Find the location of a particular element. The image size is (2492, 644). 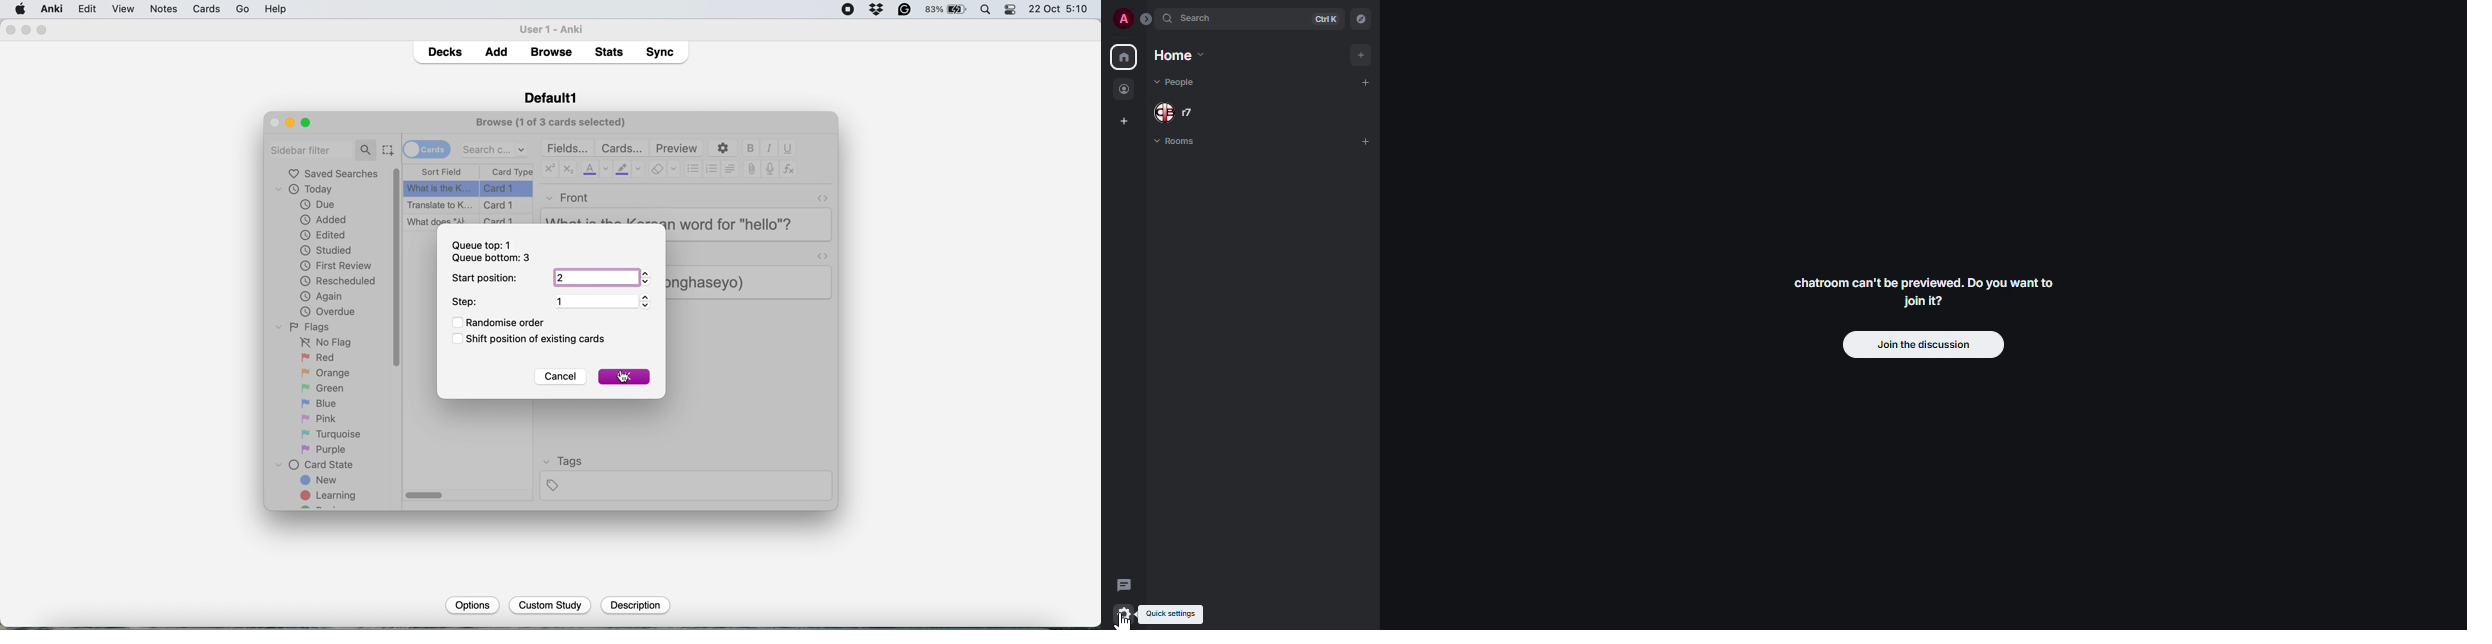

cards is located at coordinates (426, 149).